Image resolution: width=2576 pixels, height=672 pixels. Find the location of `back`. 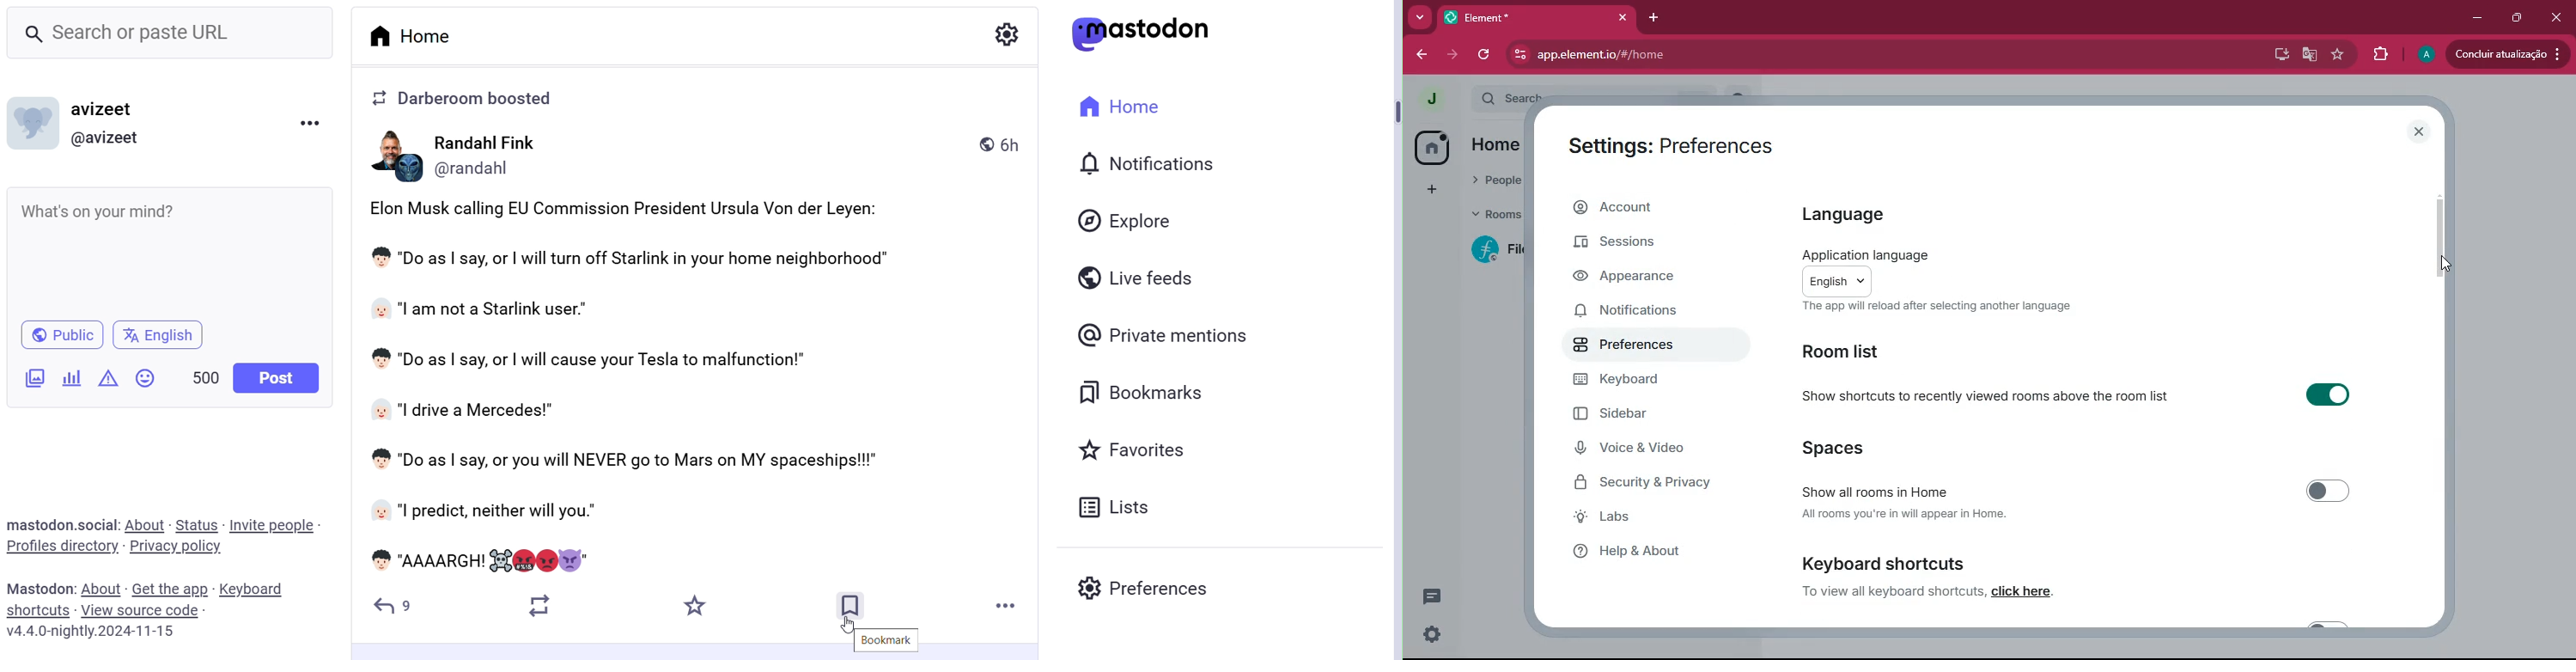

back is located at coordinates (1419, 57).